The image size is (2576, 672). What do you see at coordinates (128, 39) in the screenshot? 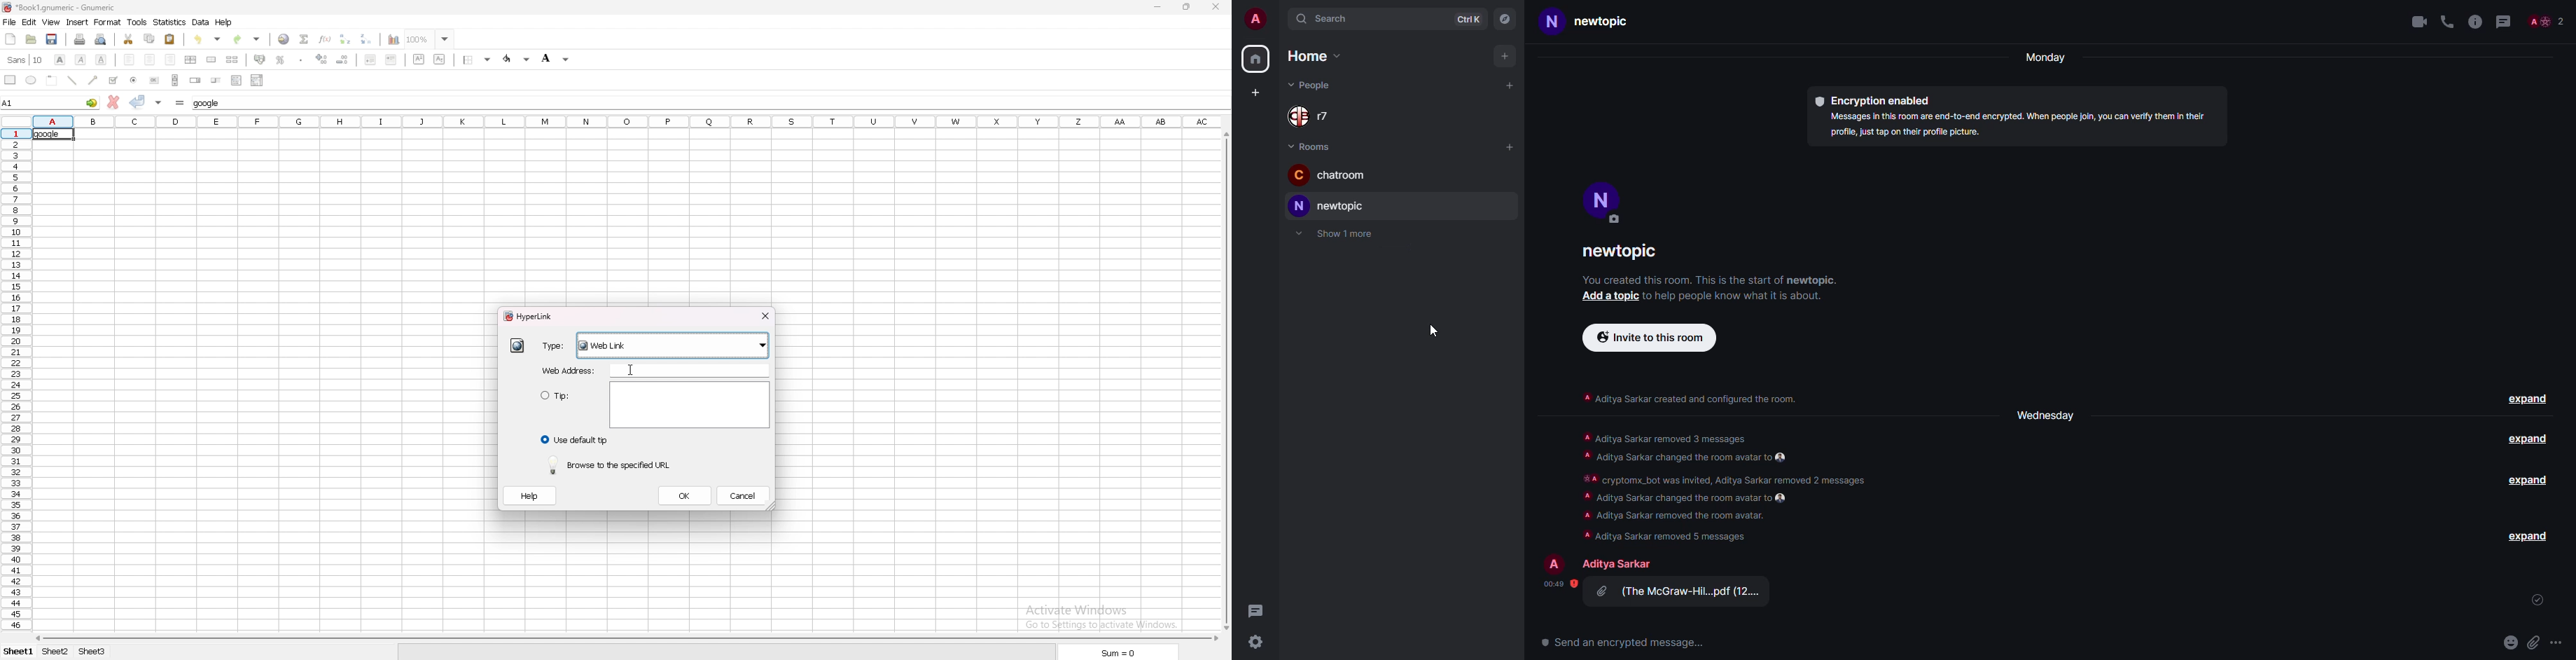
I see `cut` at bounding box center [128, 39].